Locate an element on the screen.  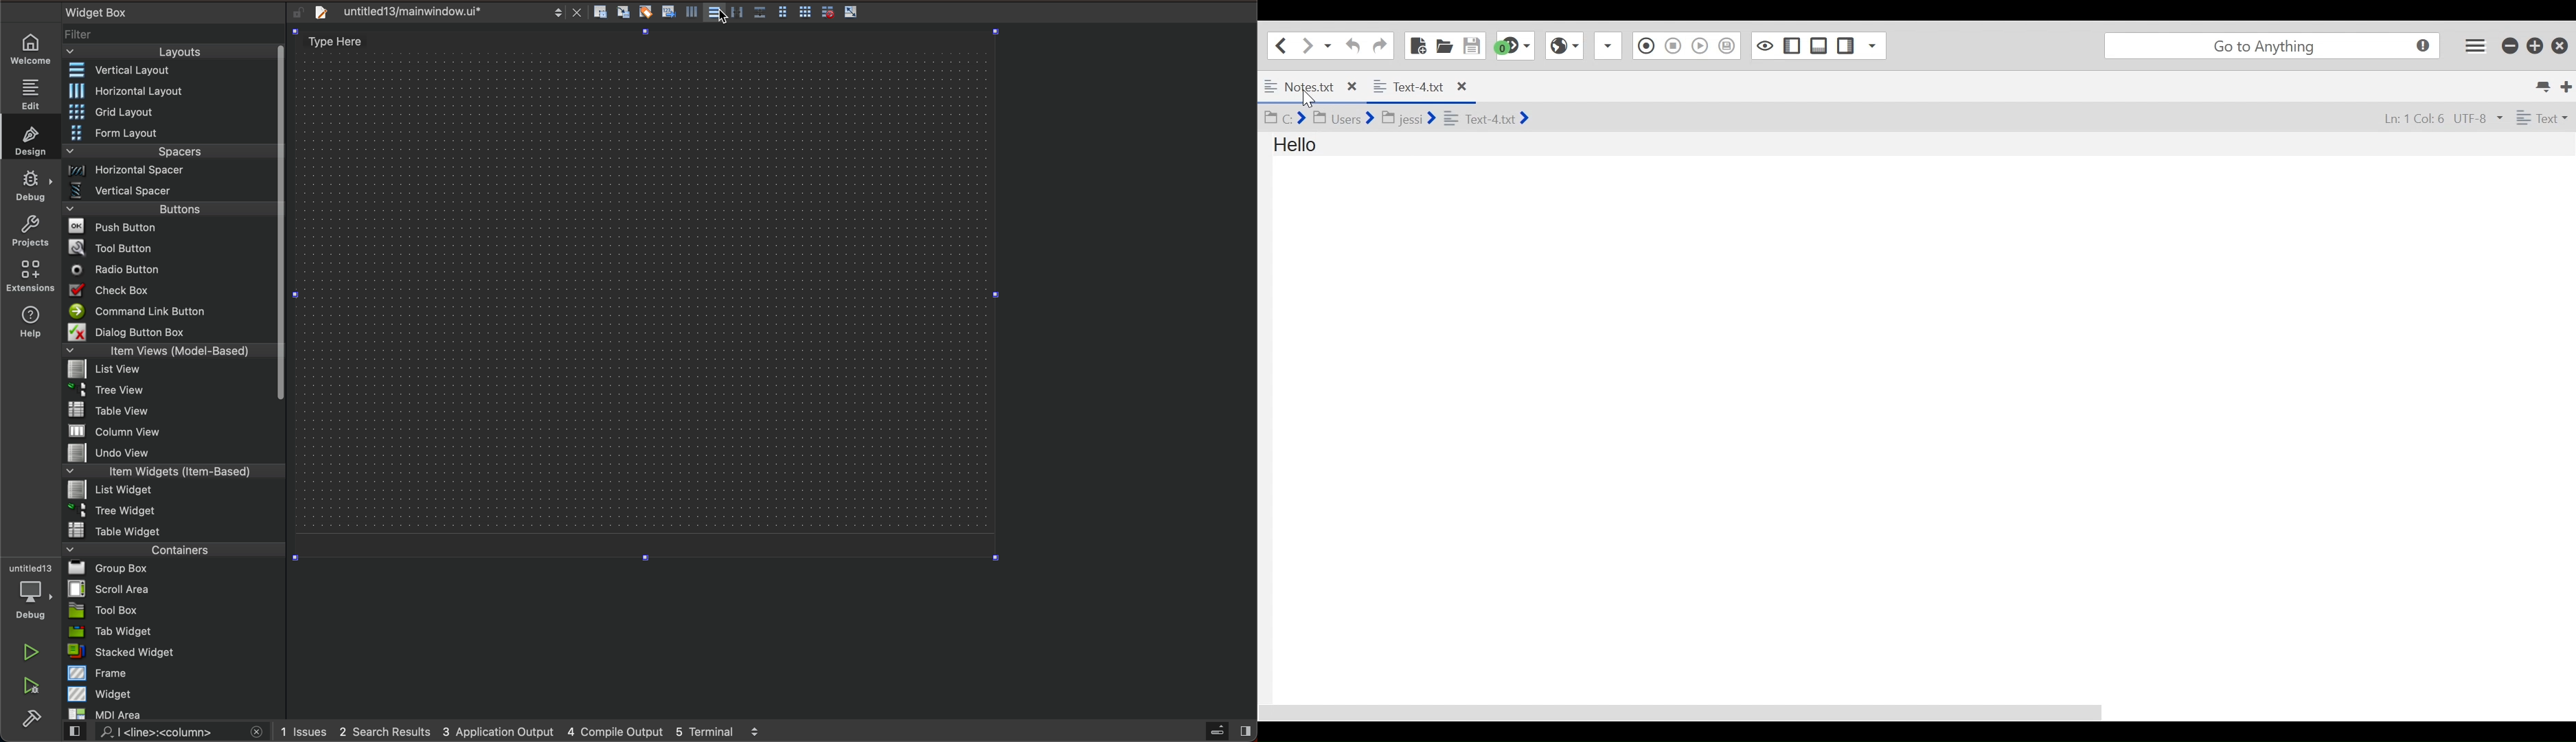
vertical layout is located at coordinates (169, 70).